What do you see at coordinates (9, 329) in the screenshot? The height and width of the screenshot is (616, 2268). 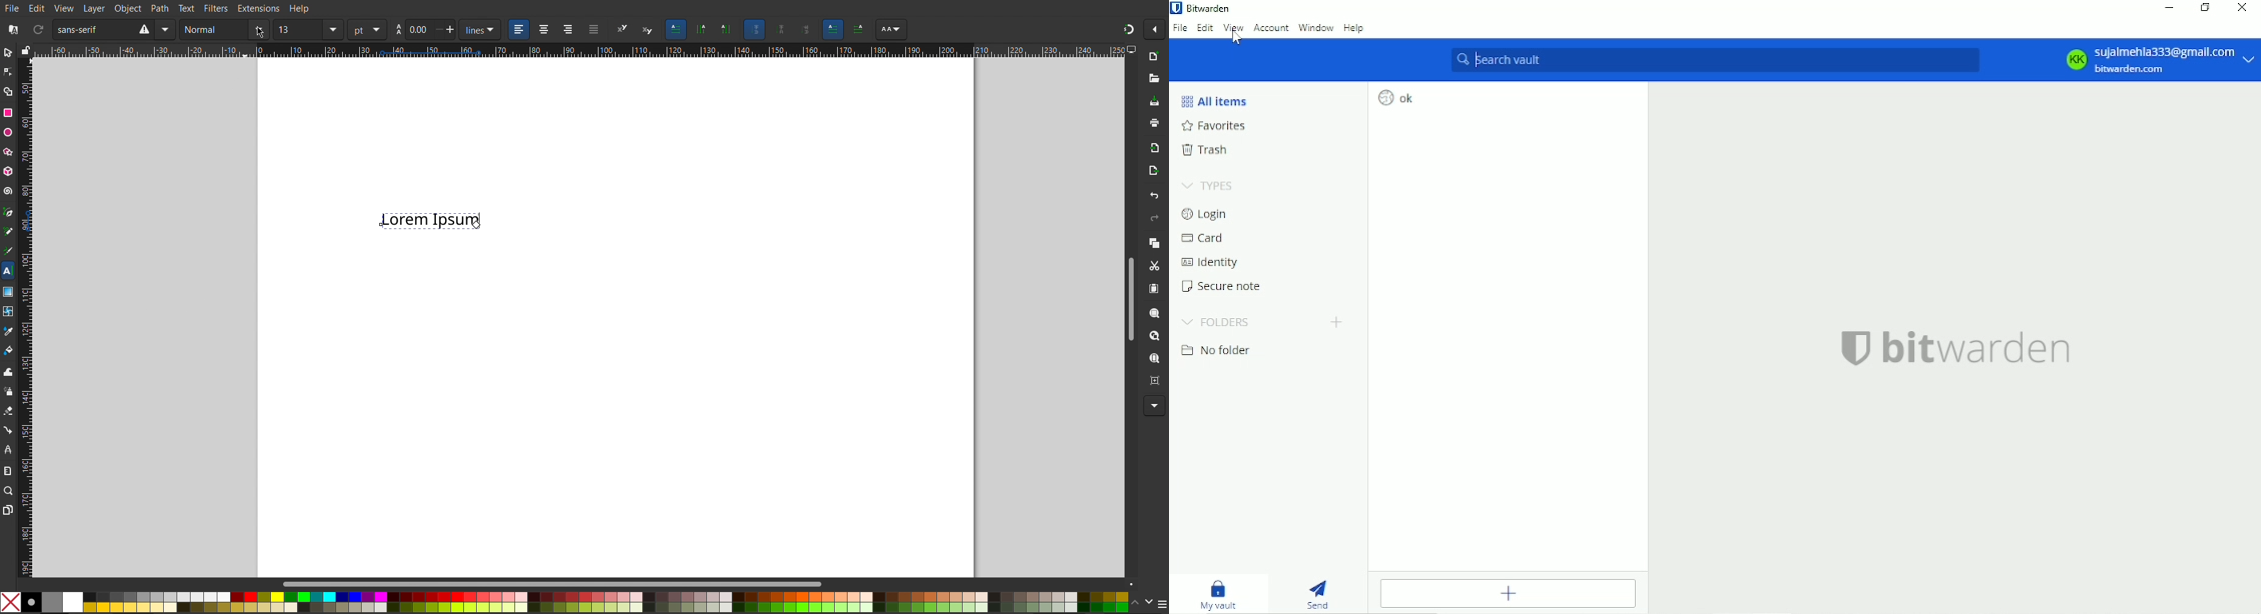 I see `Dropper Tool` at bounding box center [9, 329].